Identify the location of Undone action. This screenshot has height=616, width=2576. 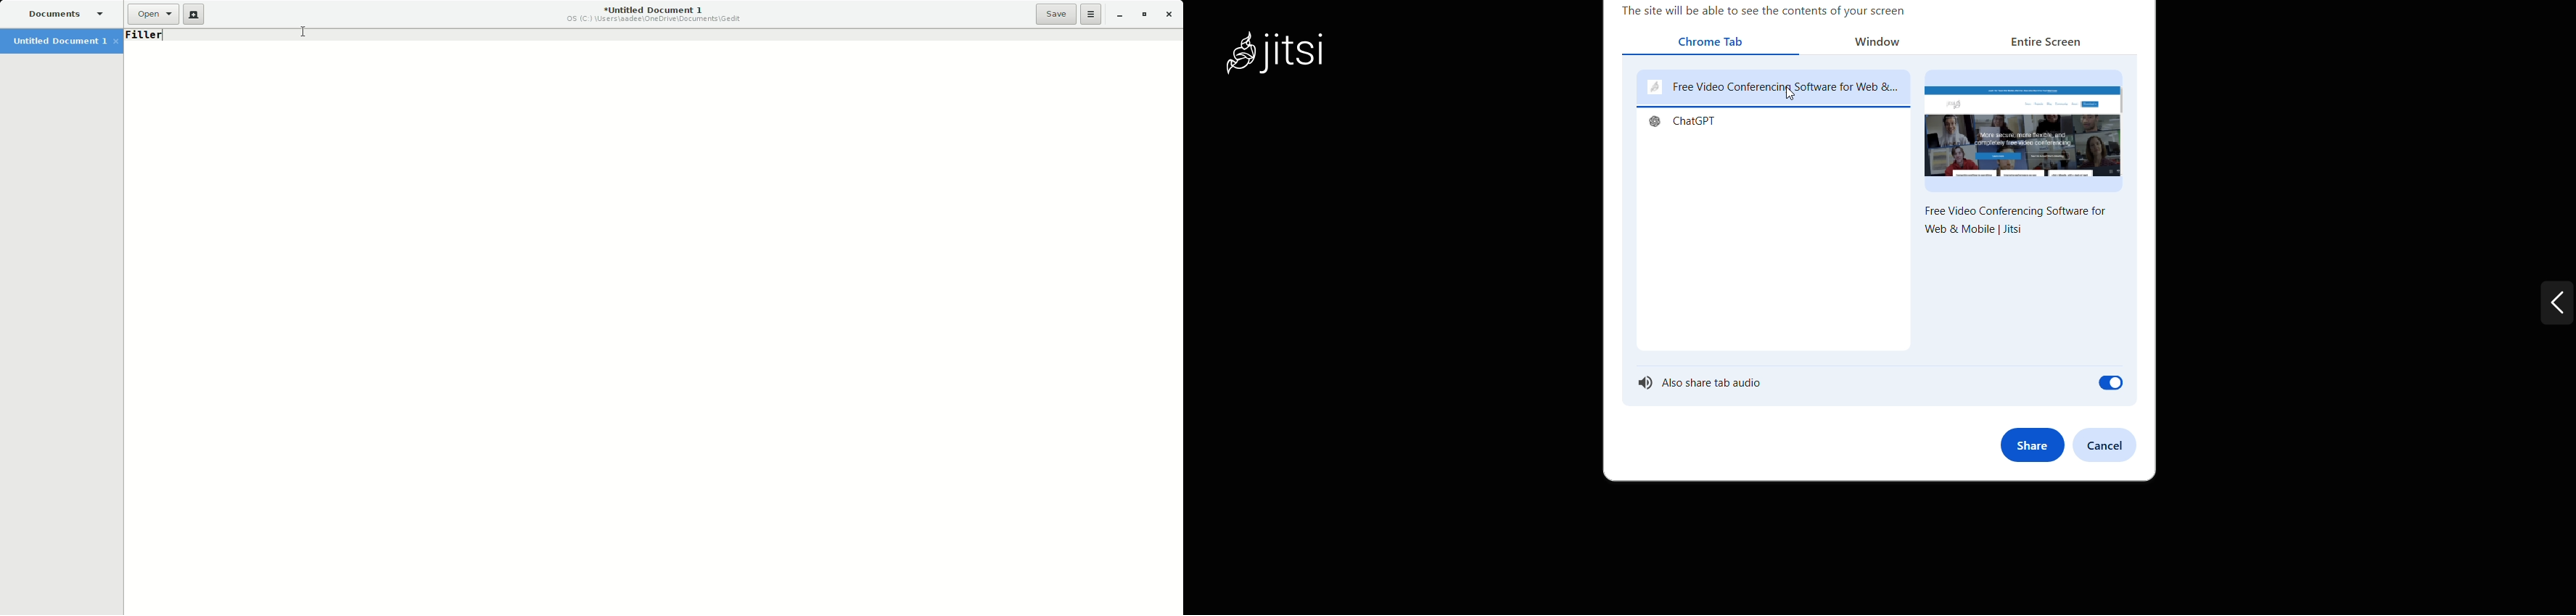
(147, 35).